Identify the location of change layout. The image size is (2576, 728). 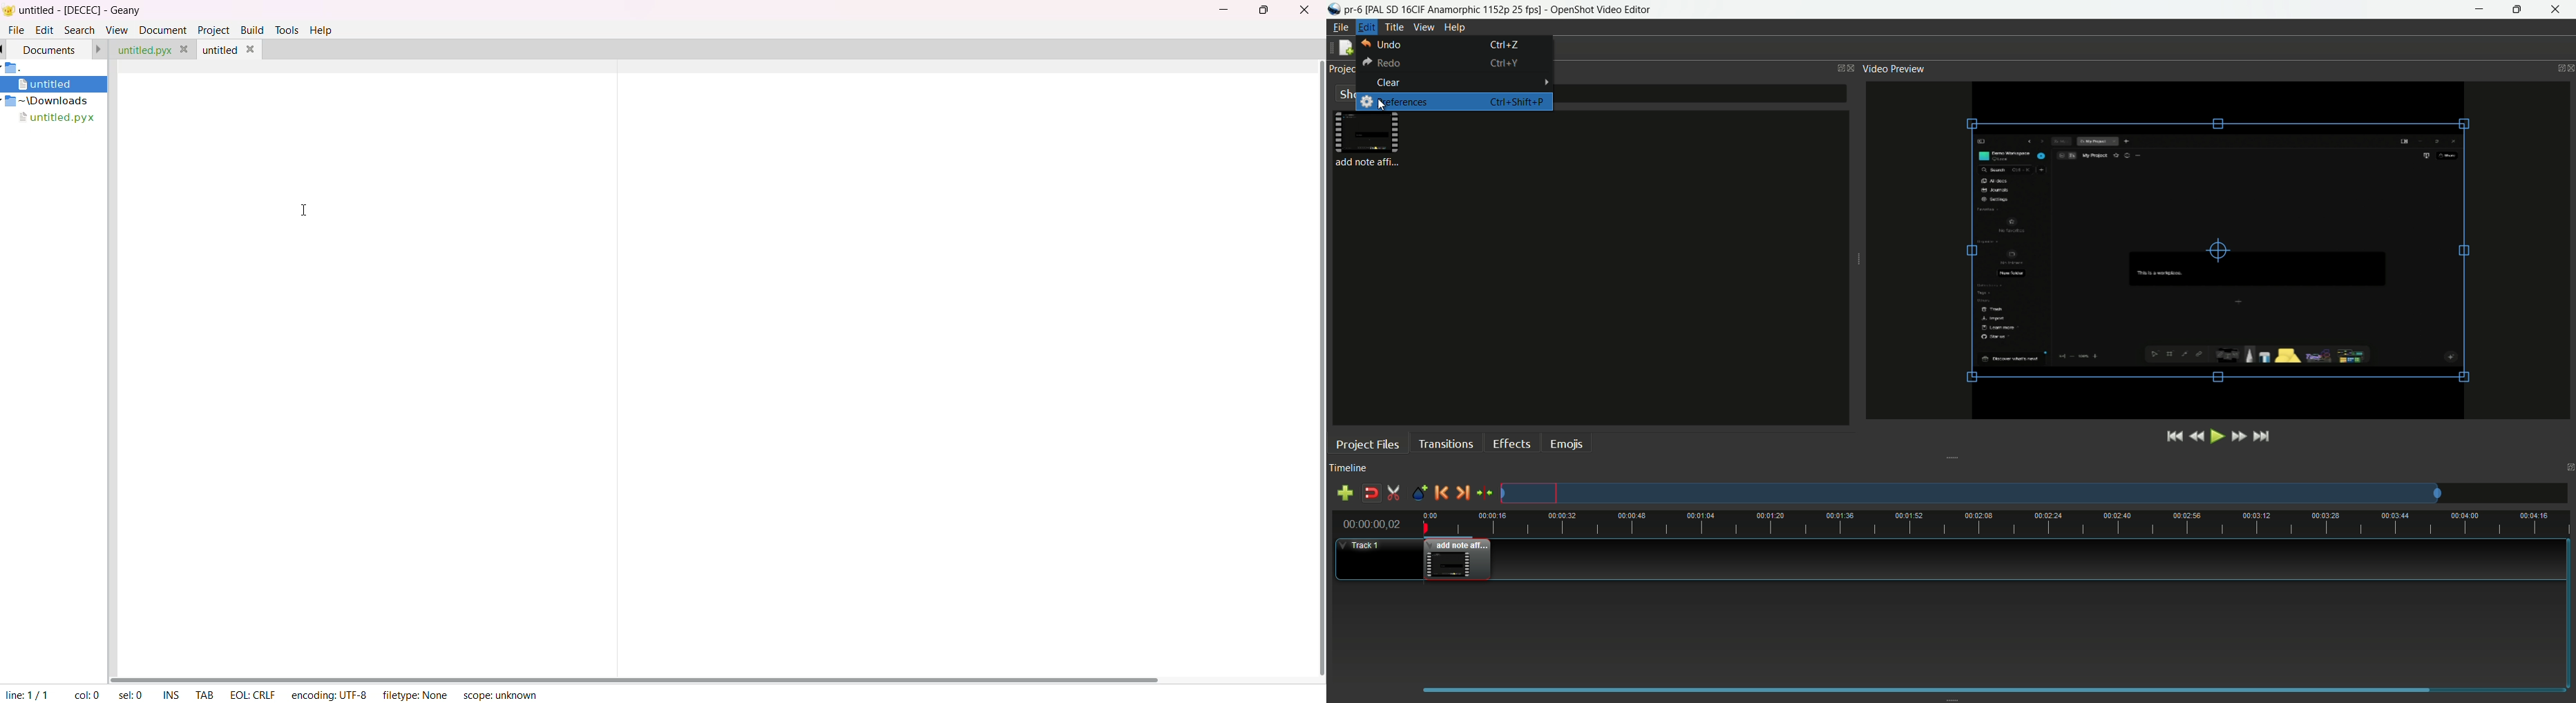
(2557, 67).